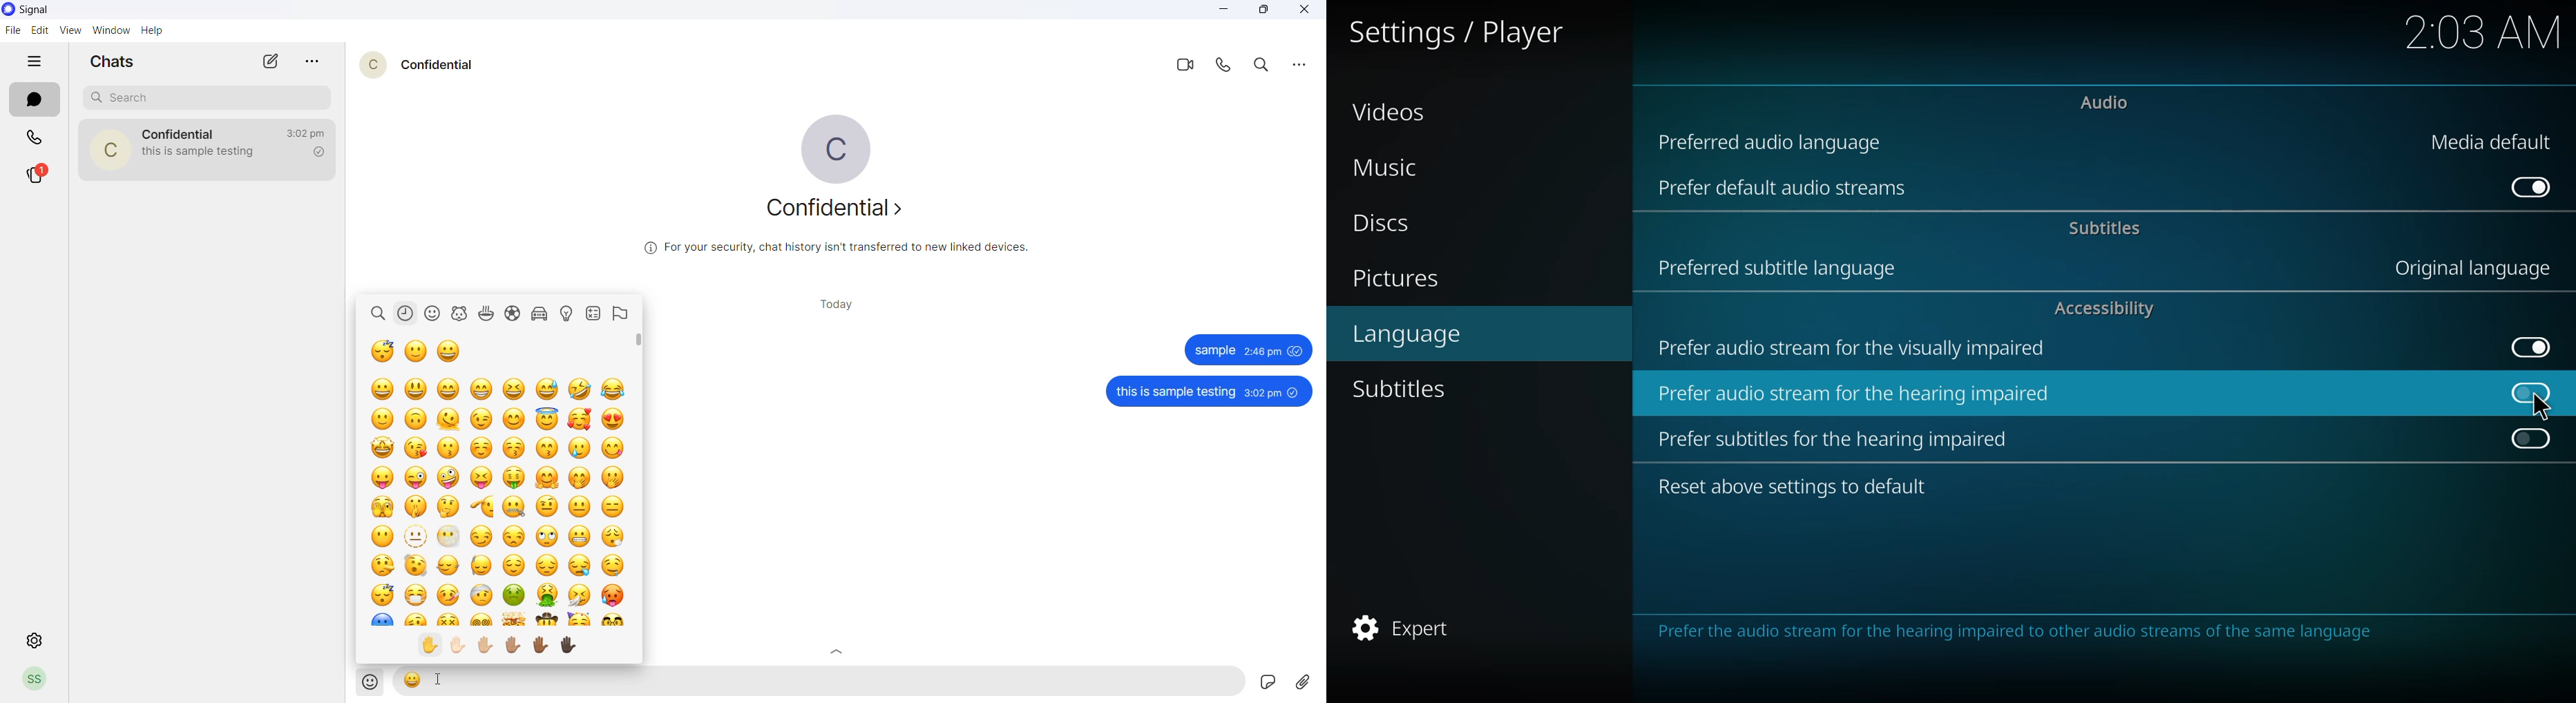 The image size is (2576, 728). I want to click on security related text, so click(835, 249).